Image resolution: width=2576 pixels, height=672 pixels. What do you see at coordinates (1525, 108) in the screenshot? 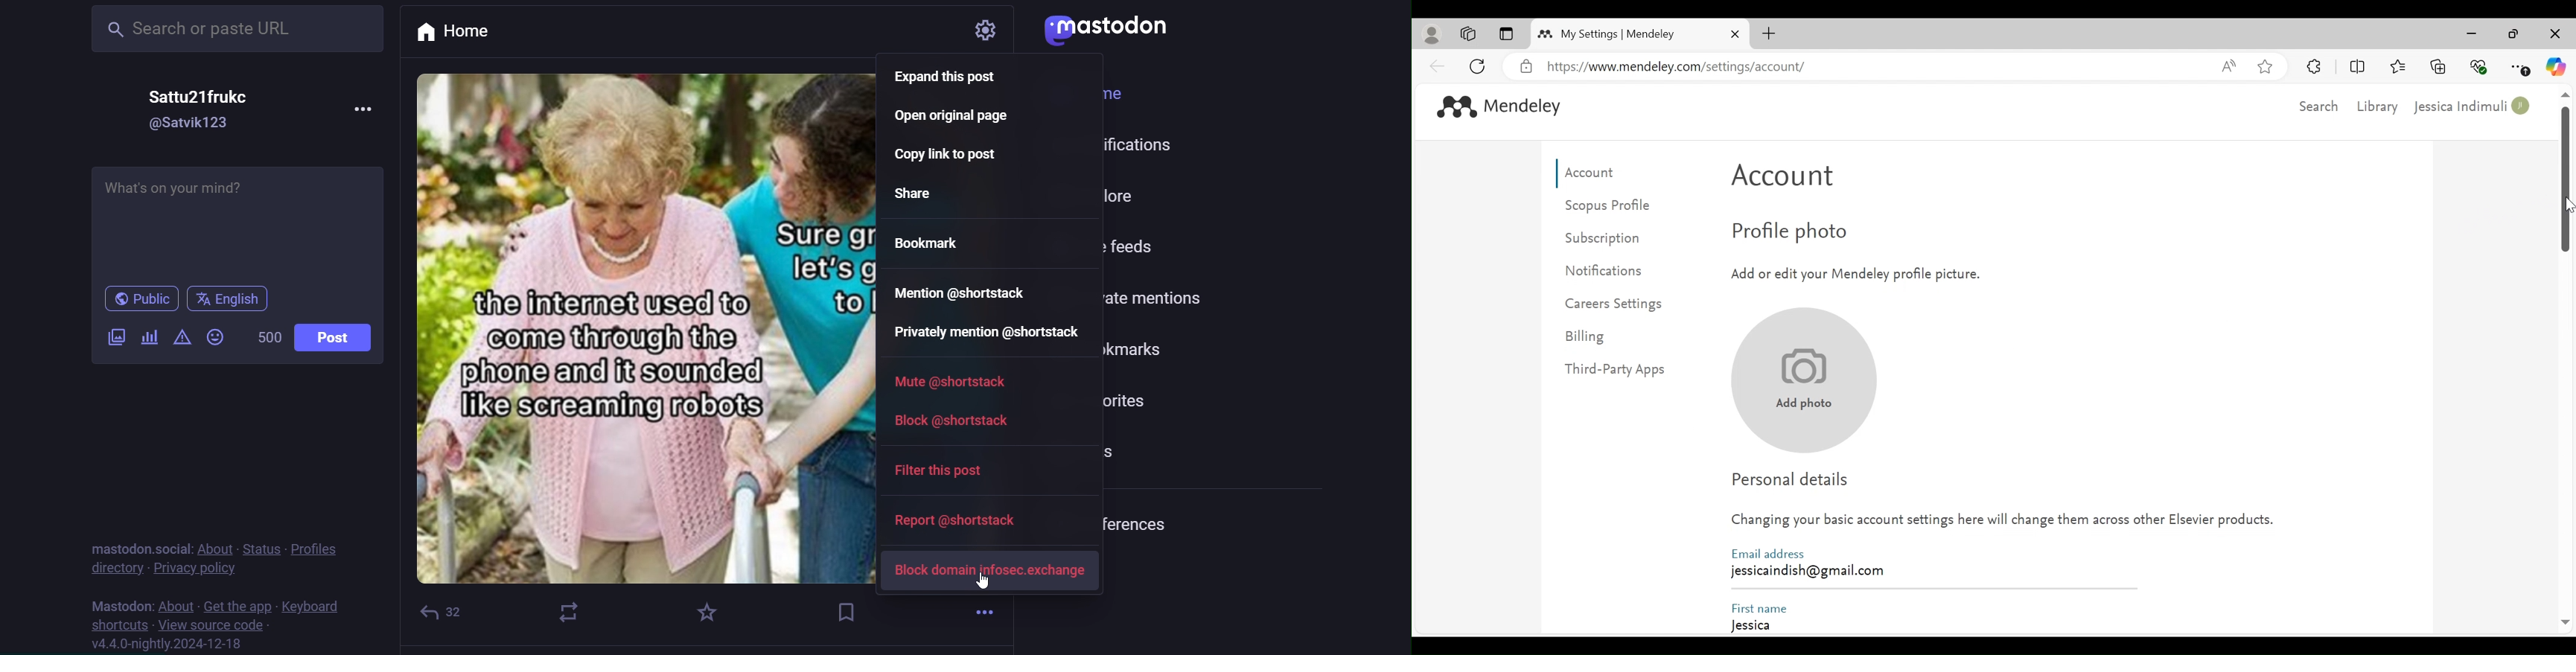
I see `Mendeley` at bounding box center [1525, 108].